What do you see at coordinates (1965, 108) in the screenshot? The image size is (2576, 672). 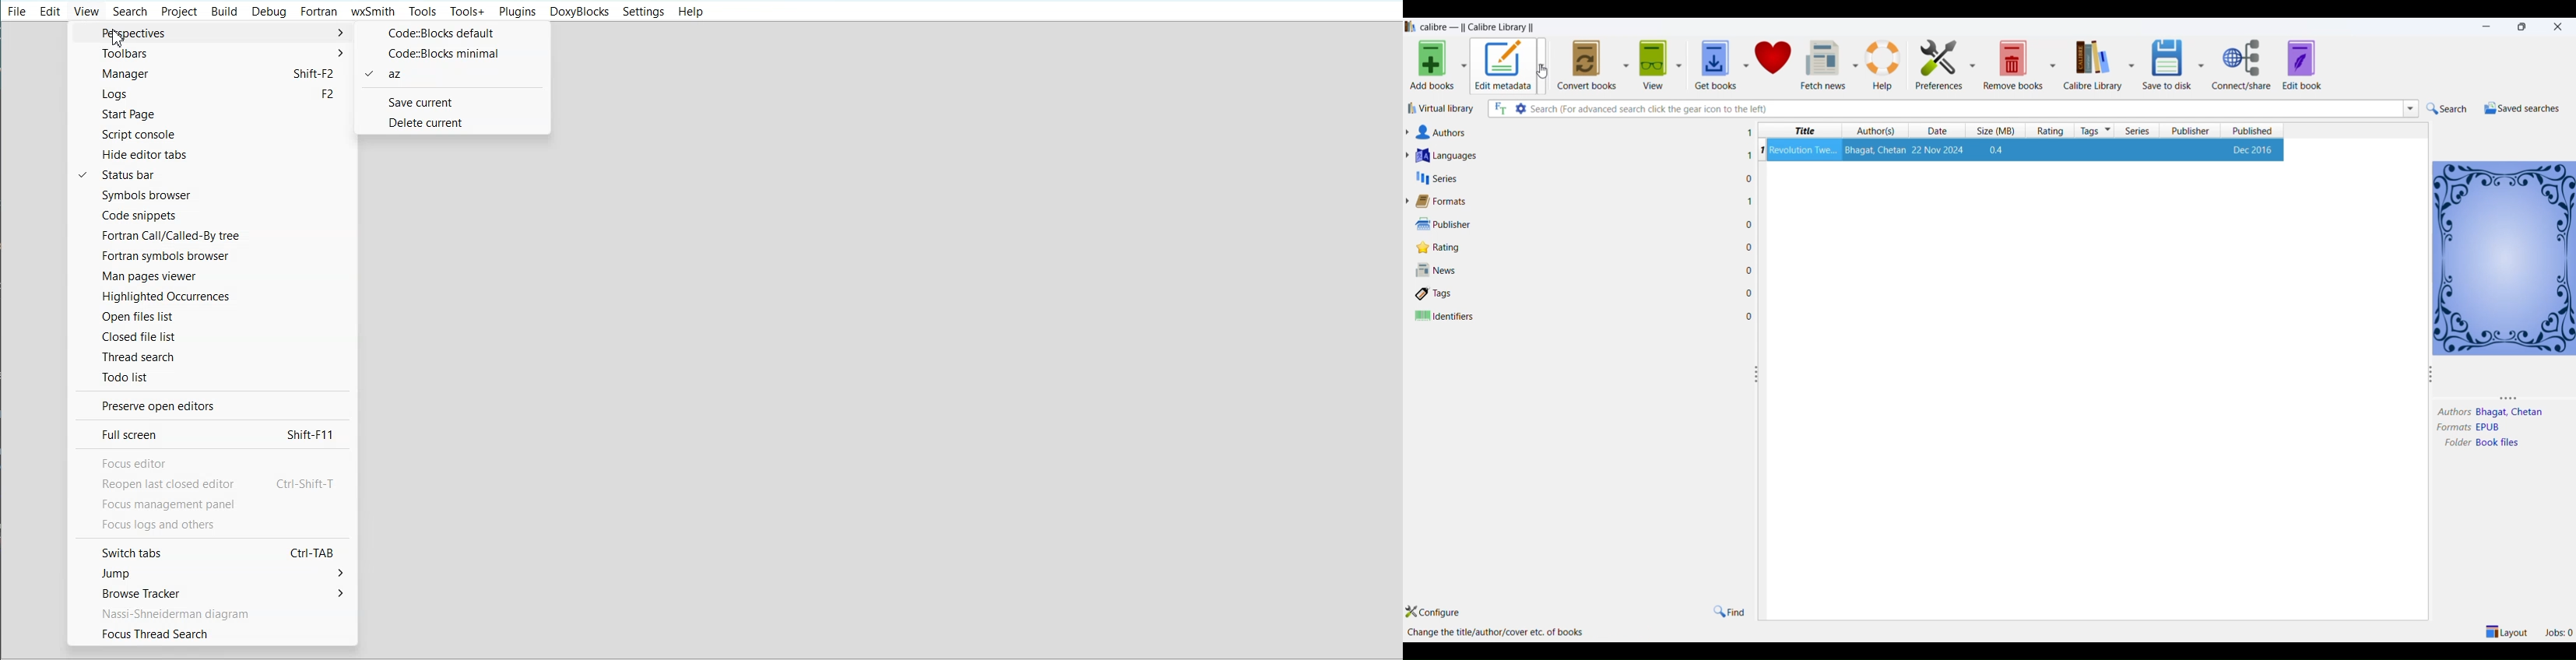 I see `search box ` at bounding box center [1965, 108].